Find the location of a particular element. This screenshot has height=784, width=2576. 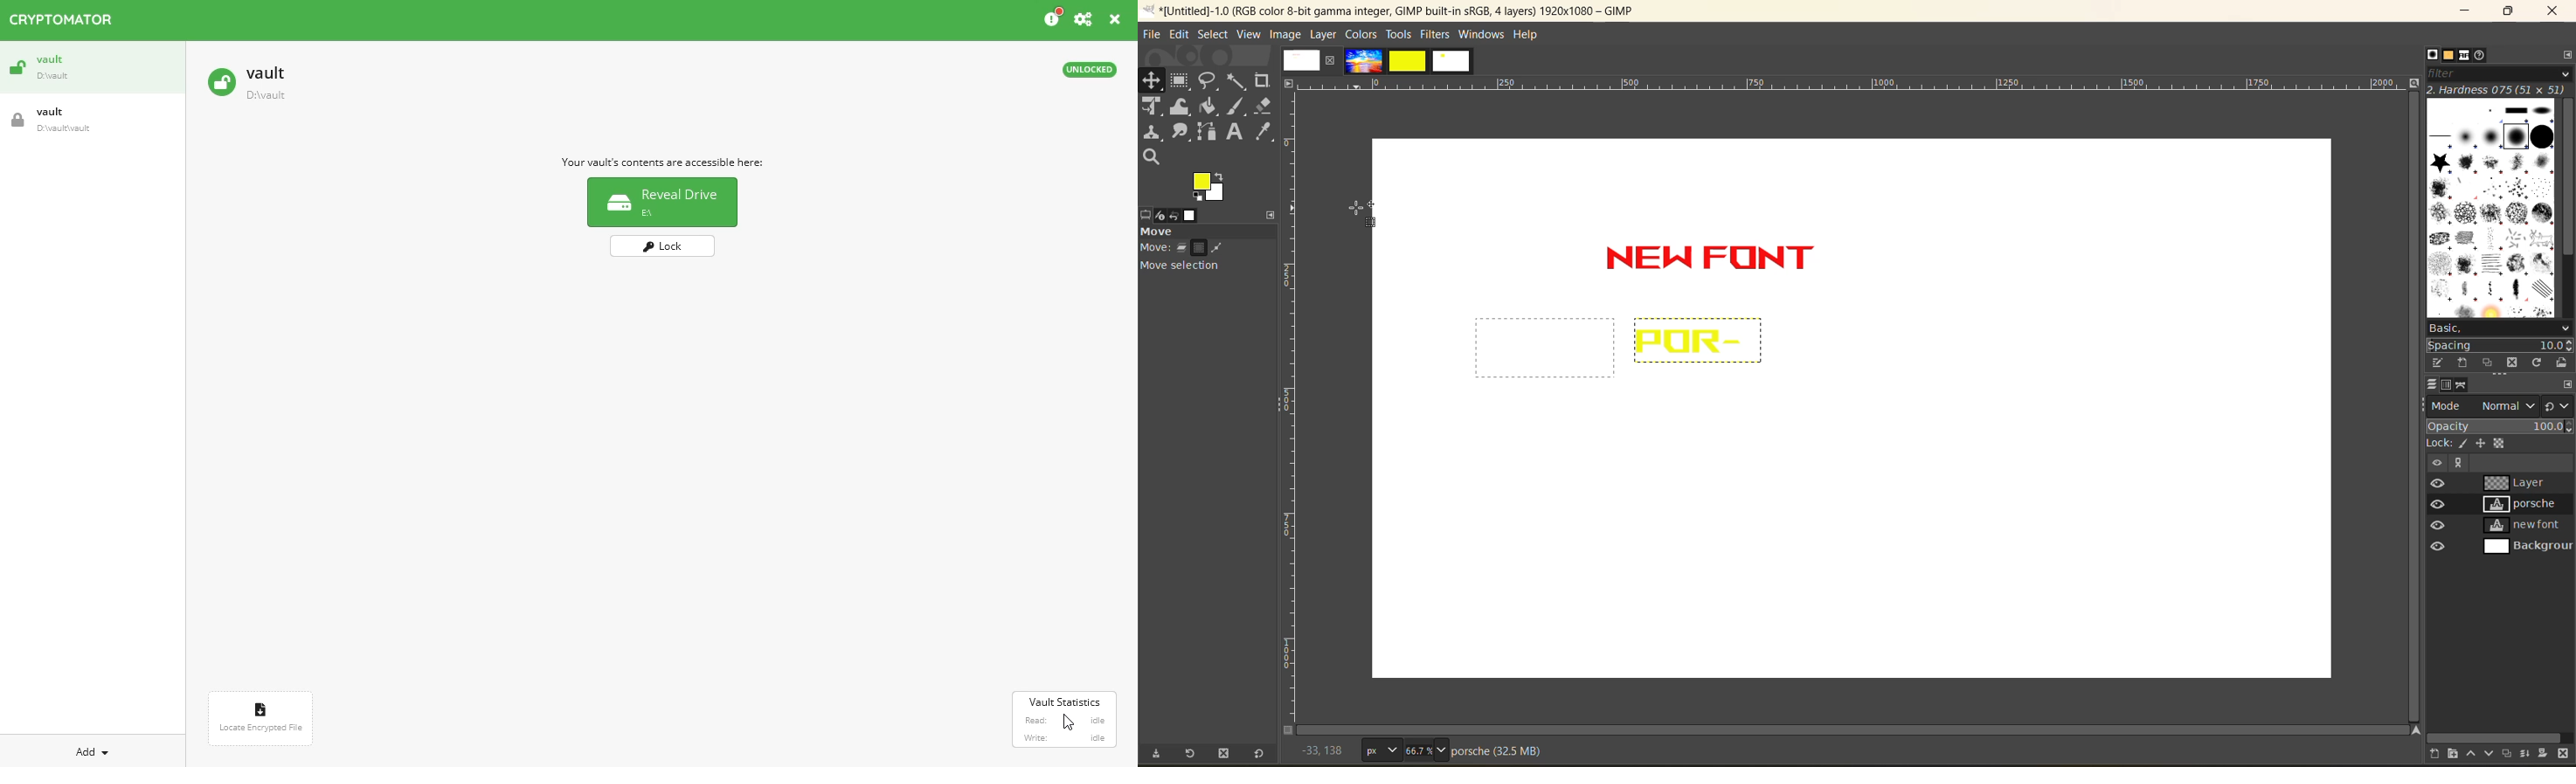

configure is located at coordinates (1269, 213).